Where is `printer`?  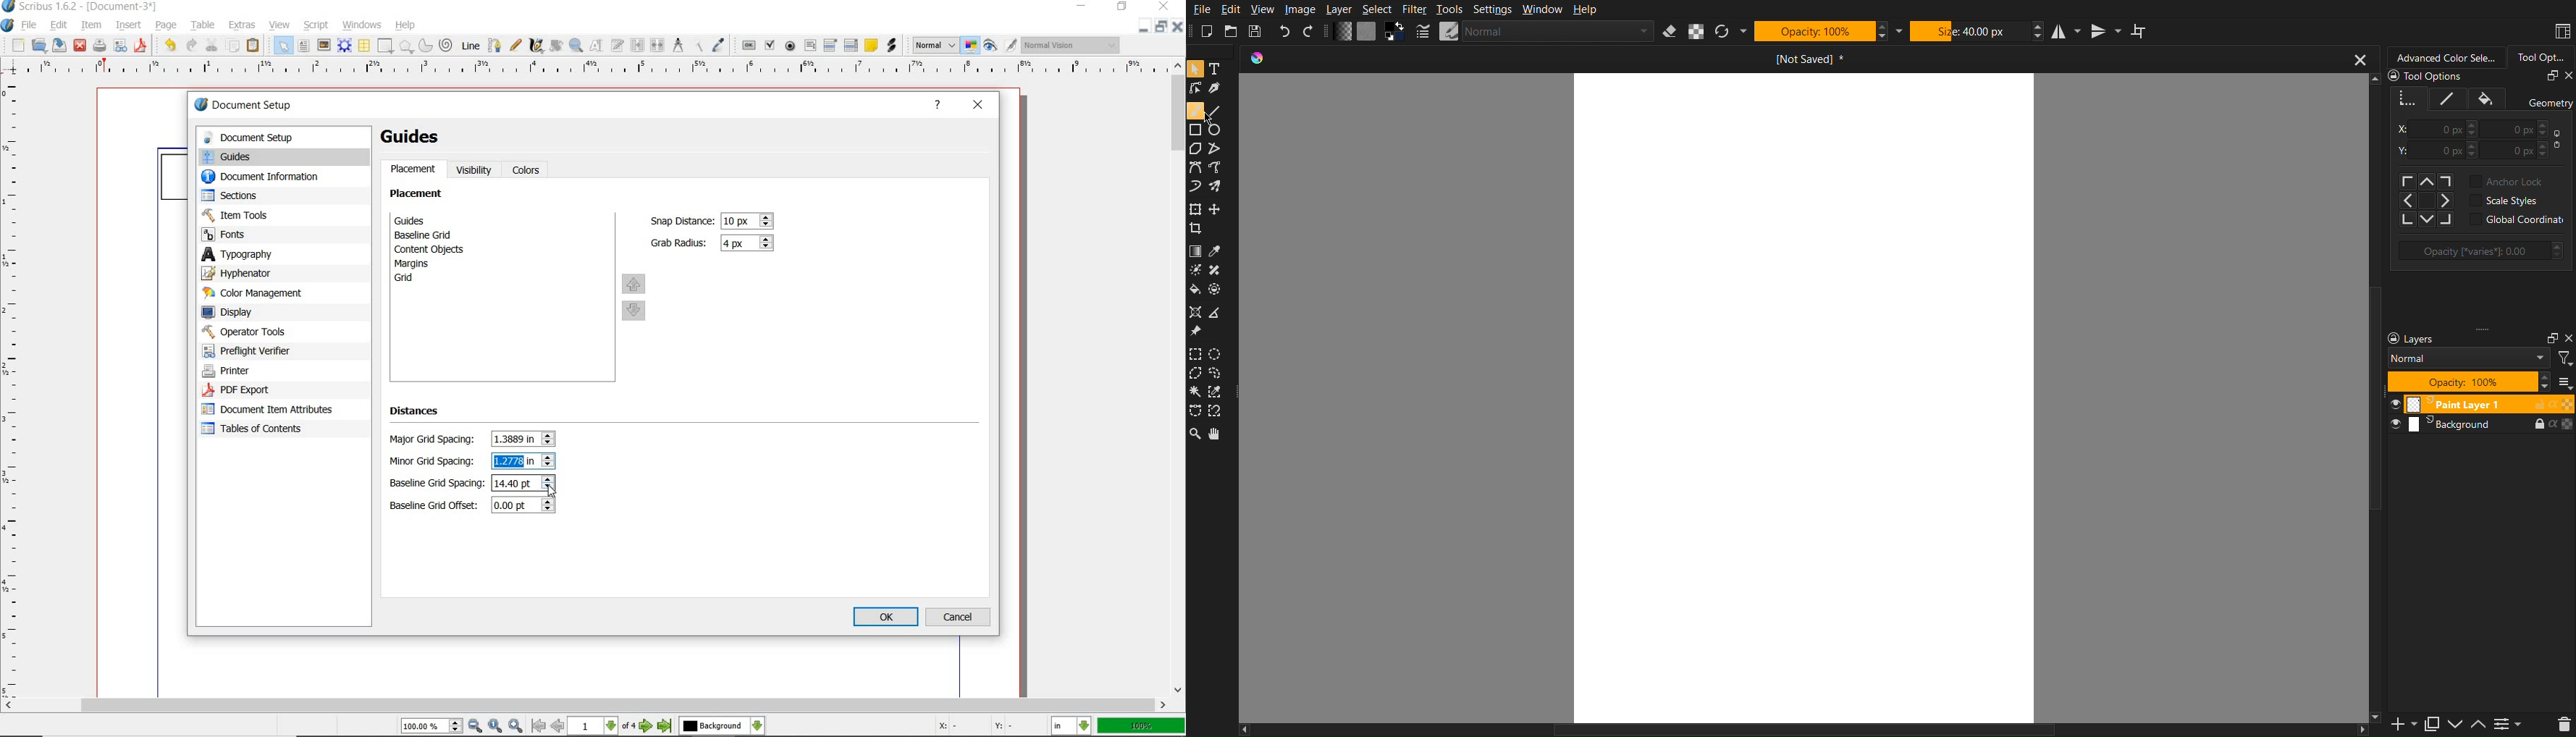
printer is located at coordinates (270, 371).